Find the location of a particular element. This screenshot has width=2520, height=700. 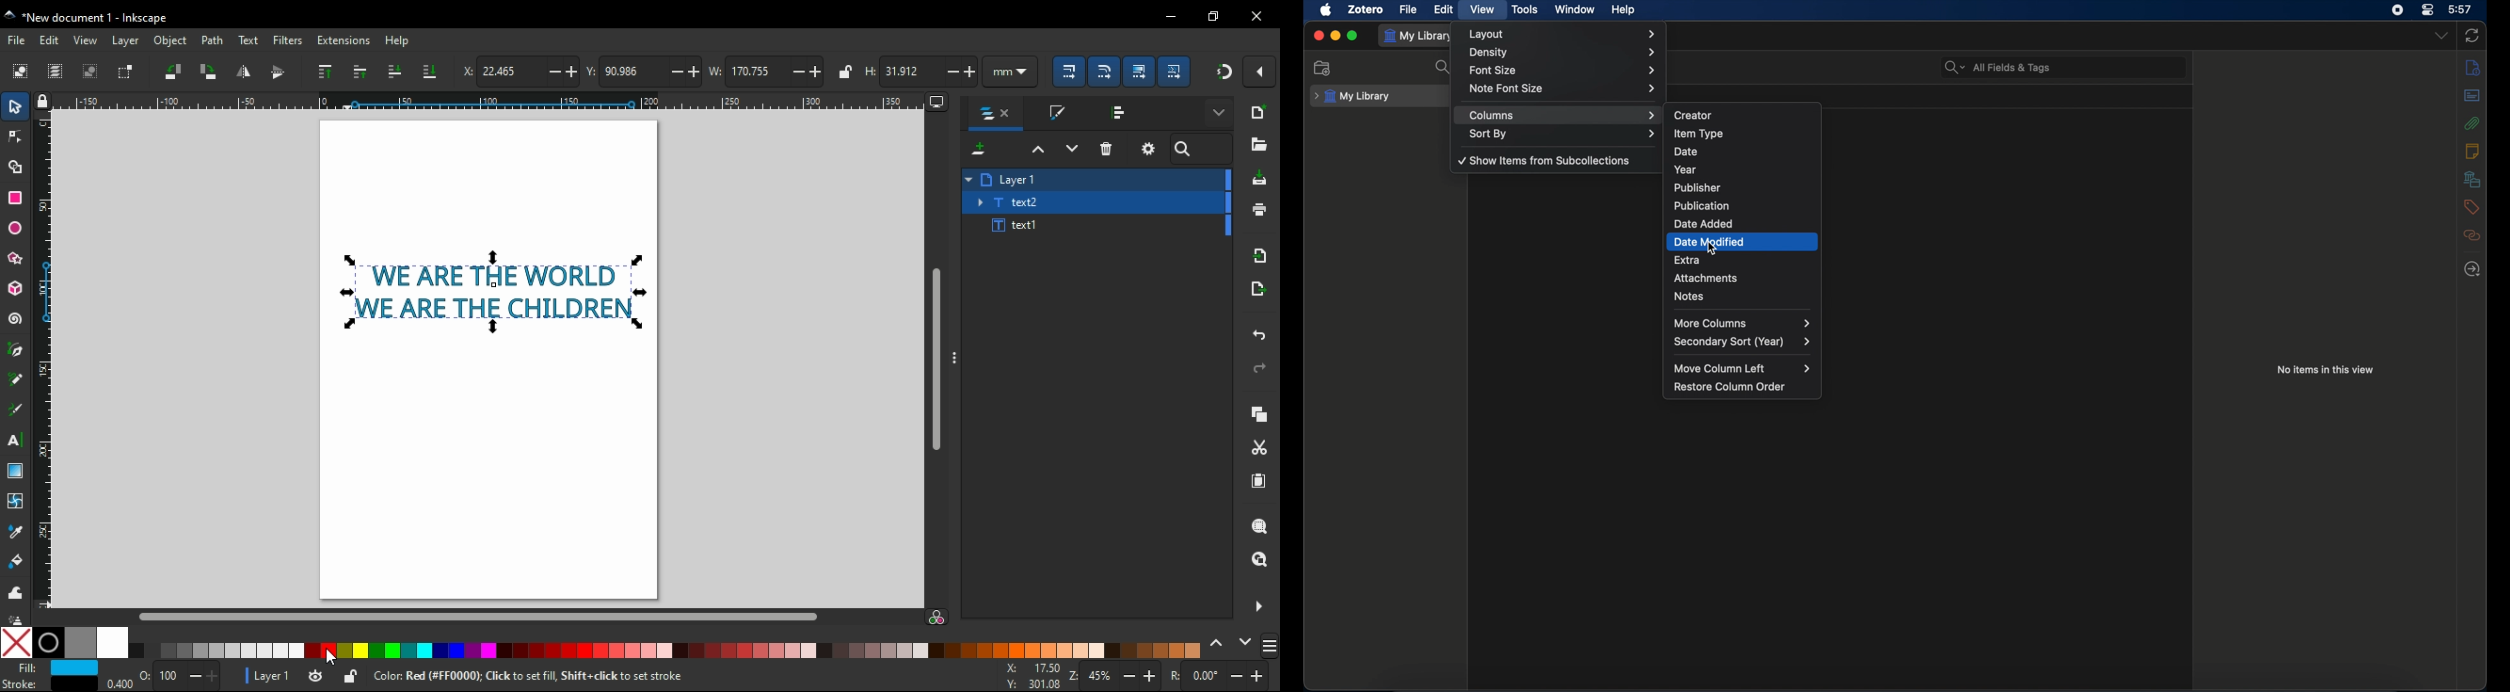

flip vertical is located at coordinates (278, 72).